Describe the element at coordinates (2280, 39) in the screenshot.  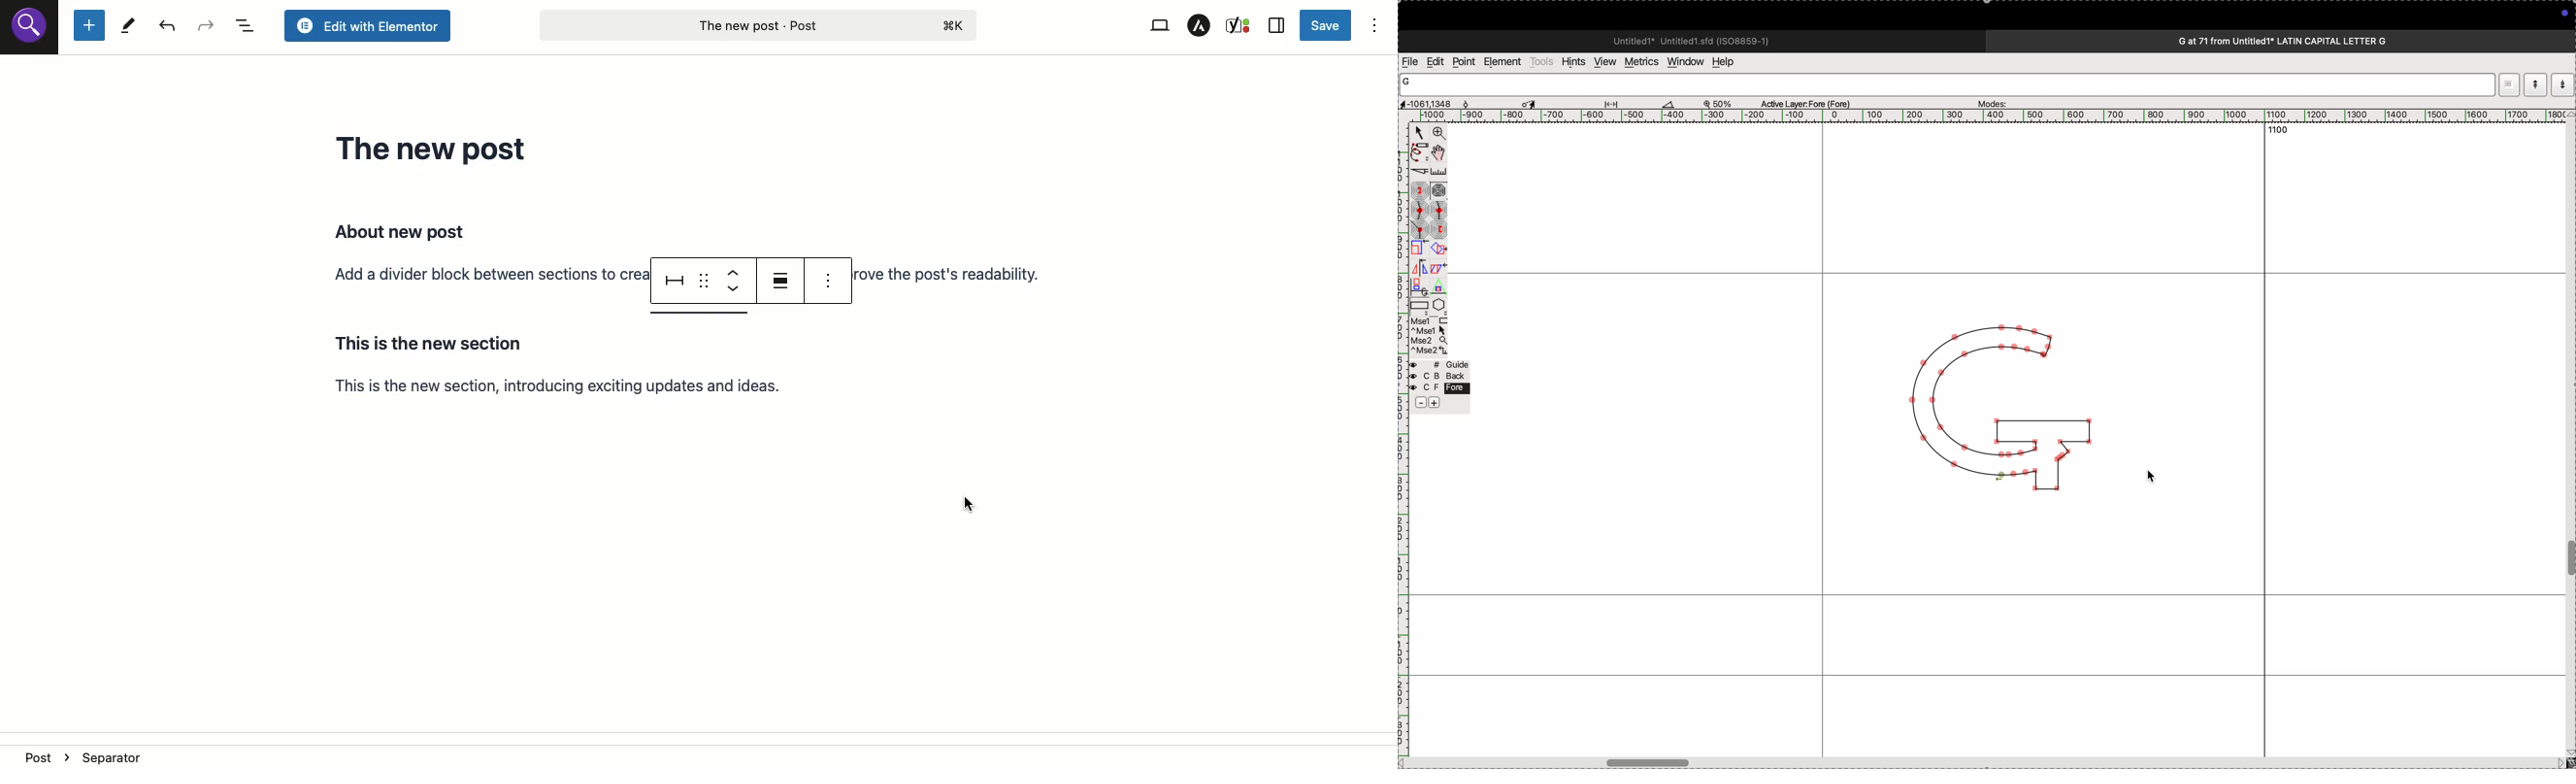
I see `G at 71 from Untitled1* LATIN CAPITAL LETTER G` at that location.